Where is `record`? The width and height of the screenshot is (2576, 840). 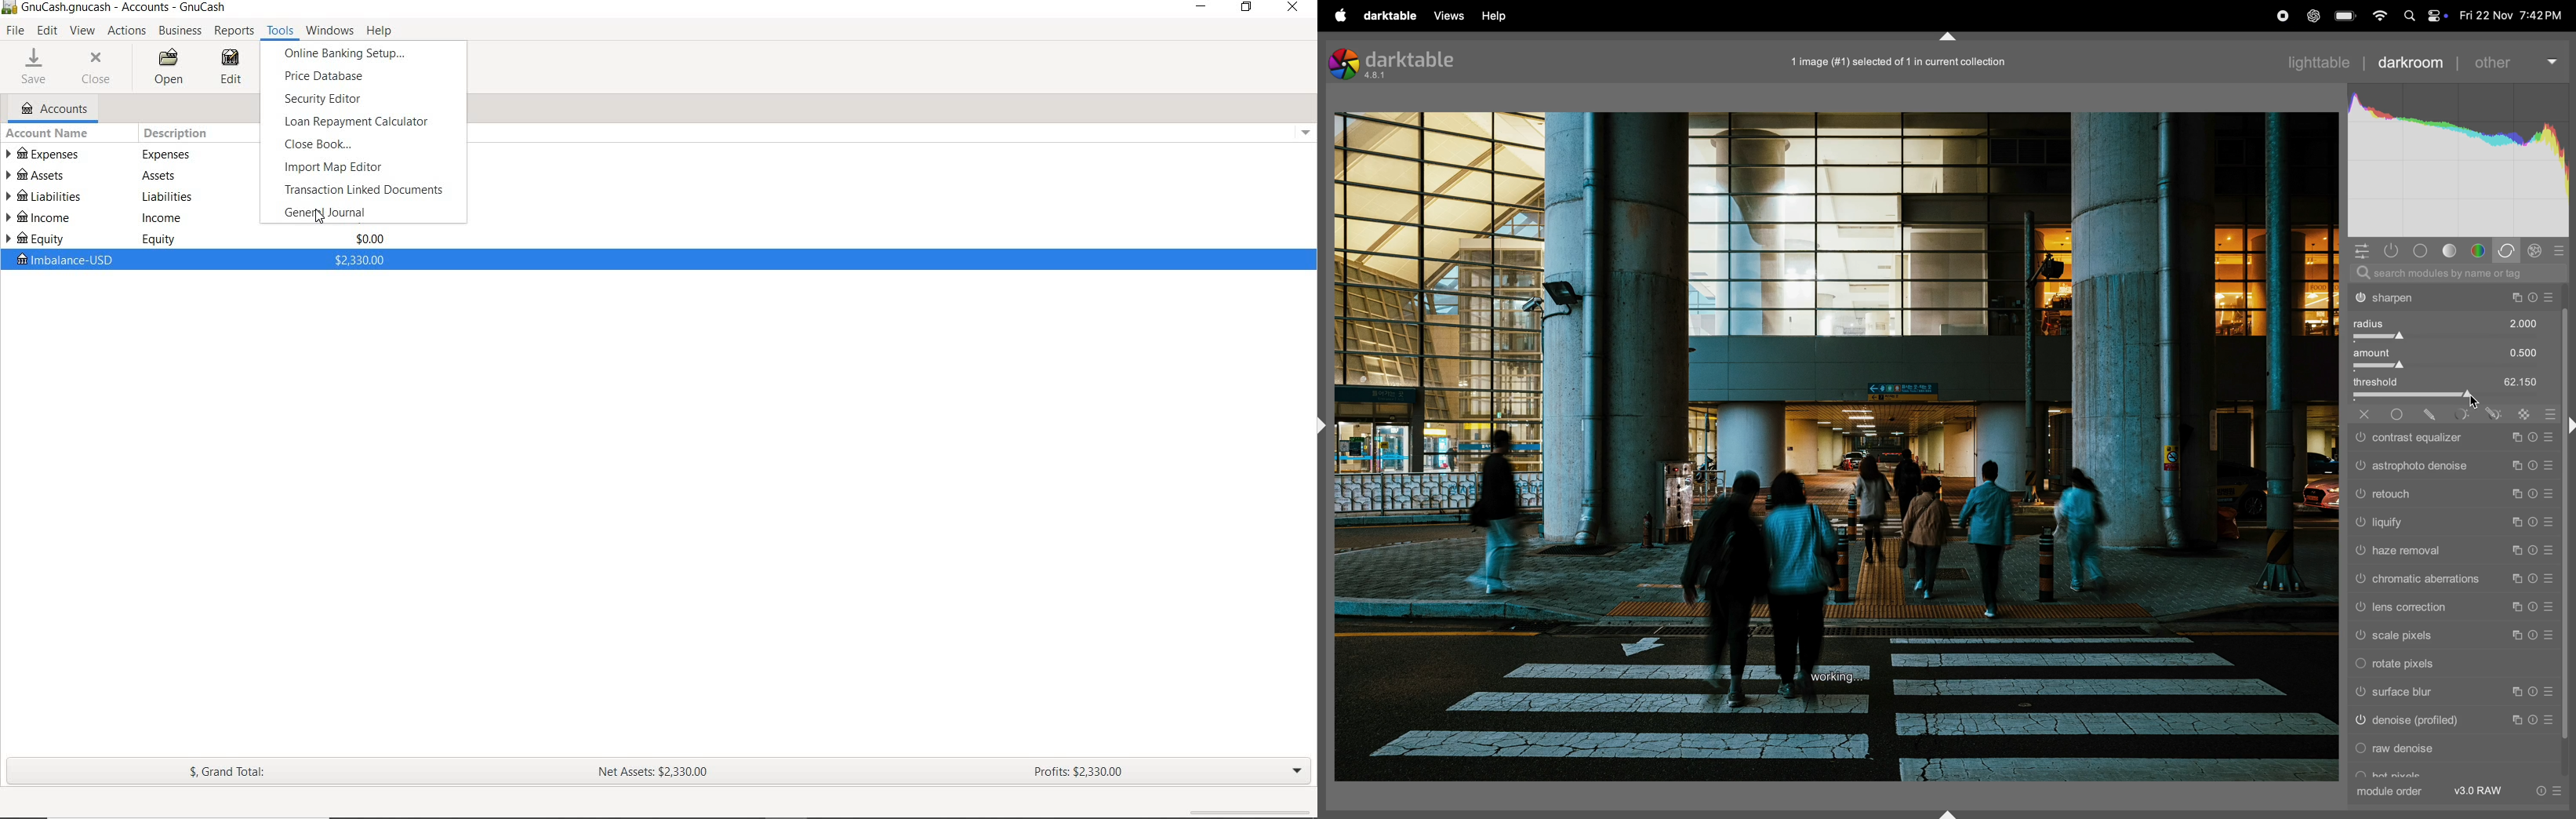 record is located at coordinates (2241, 16).